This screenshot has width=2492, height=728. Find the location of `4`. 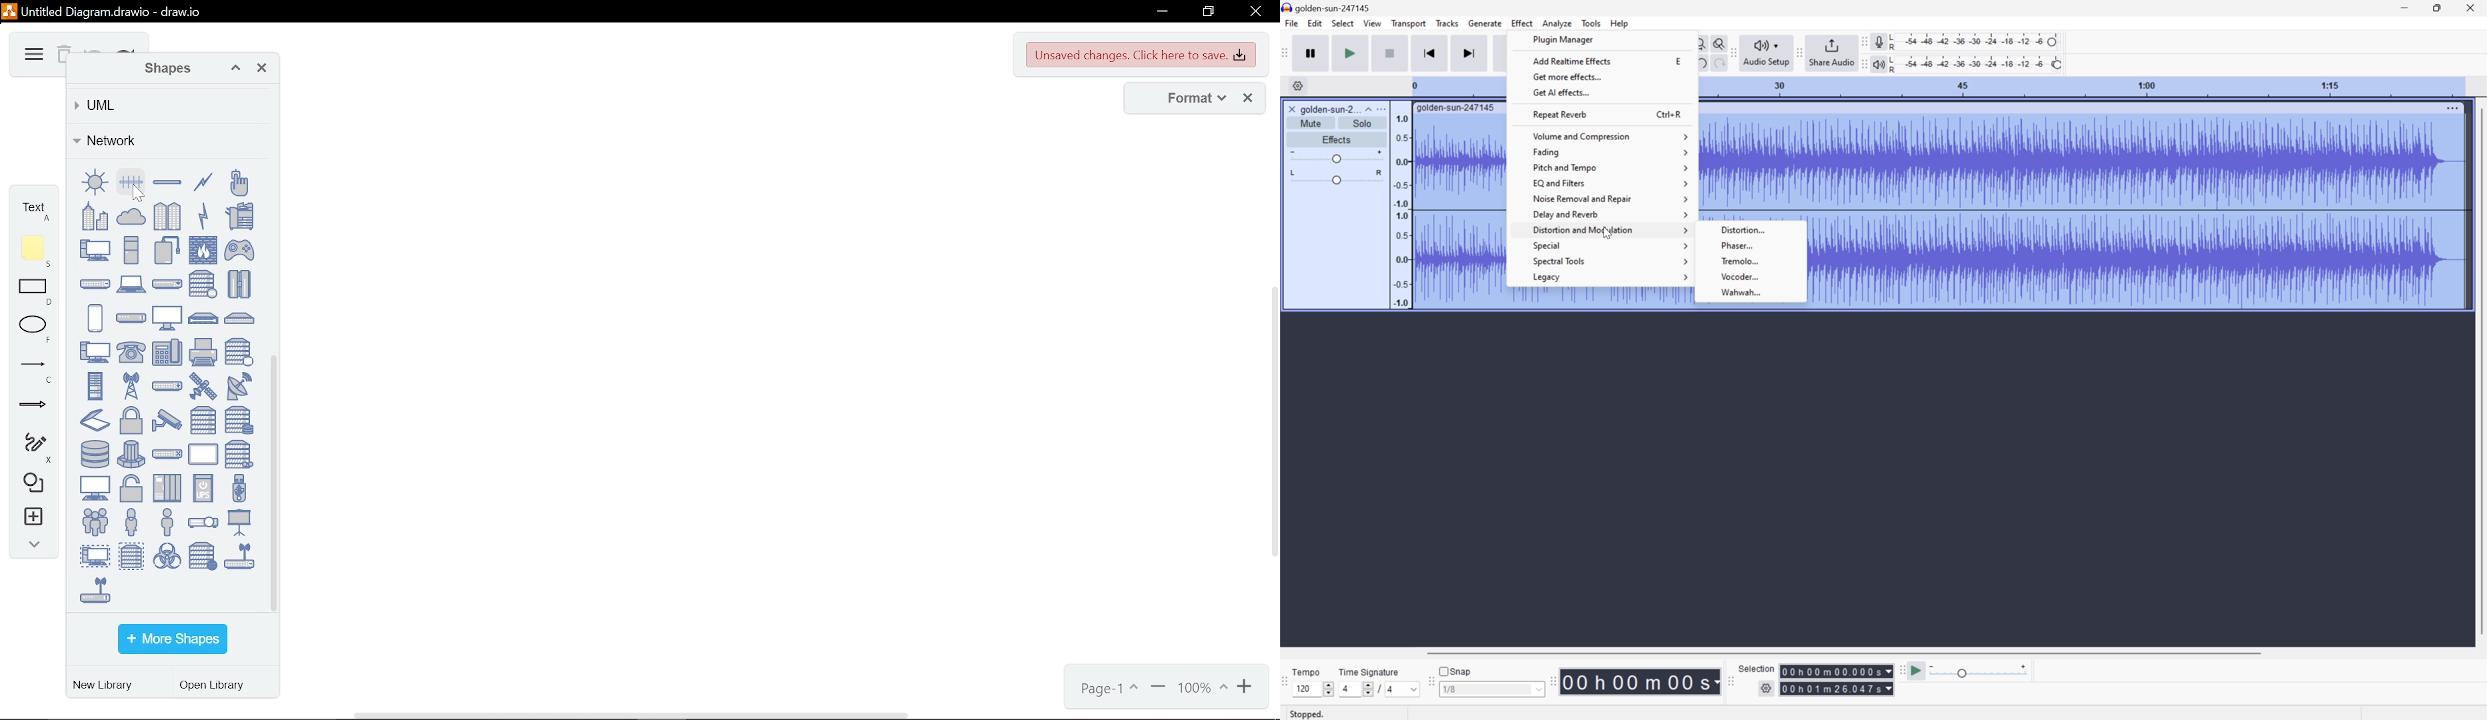

4 is located at coordinates (1355, 689).